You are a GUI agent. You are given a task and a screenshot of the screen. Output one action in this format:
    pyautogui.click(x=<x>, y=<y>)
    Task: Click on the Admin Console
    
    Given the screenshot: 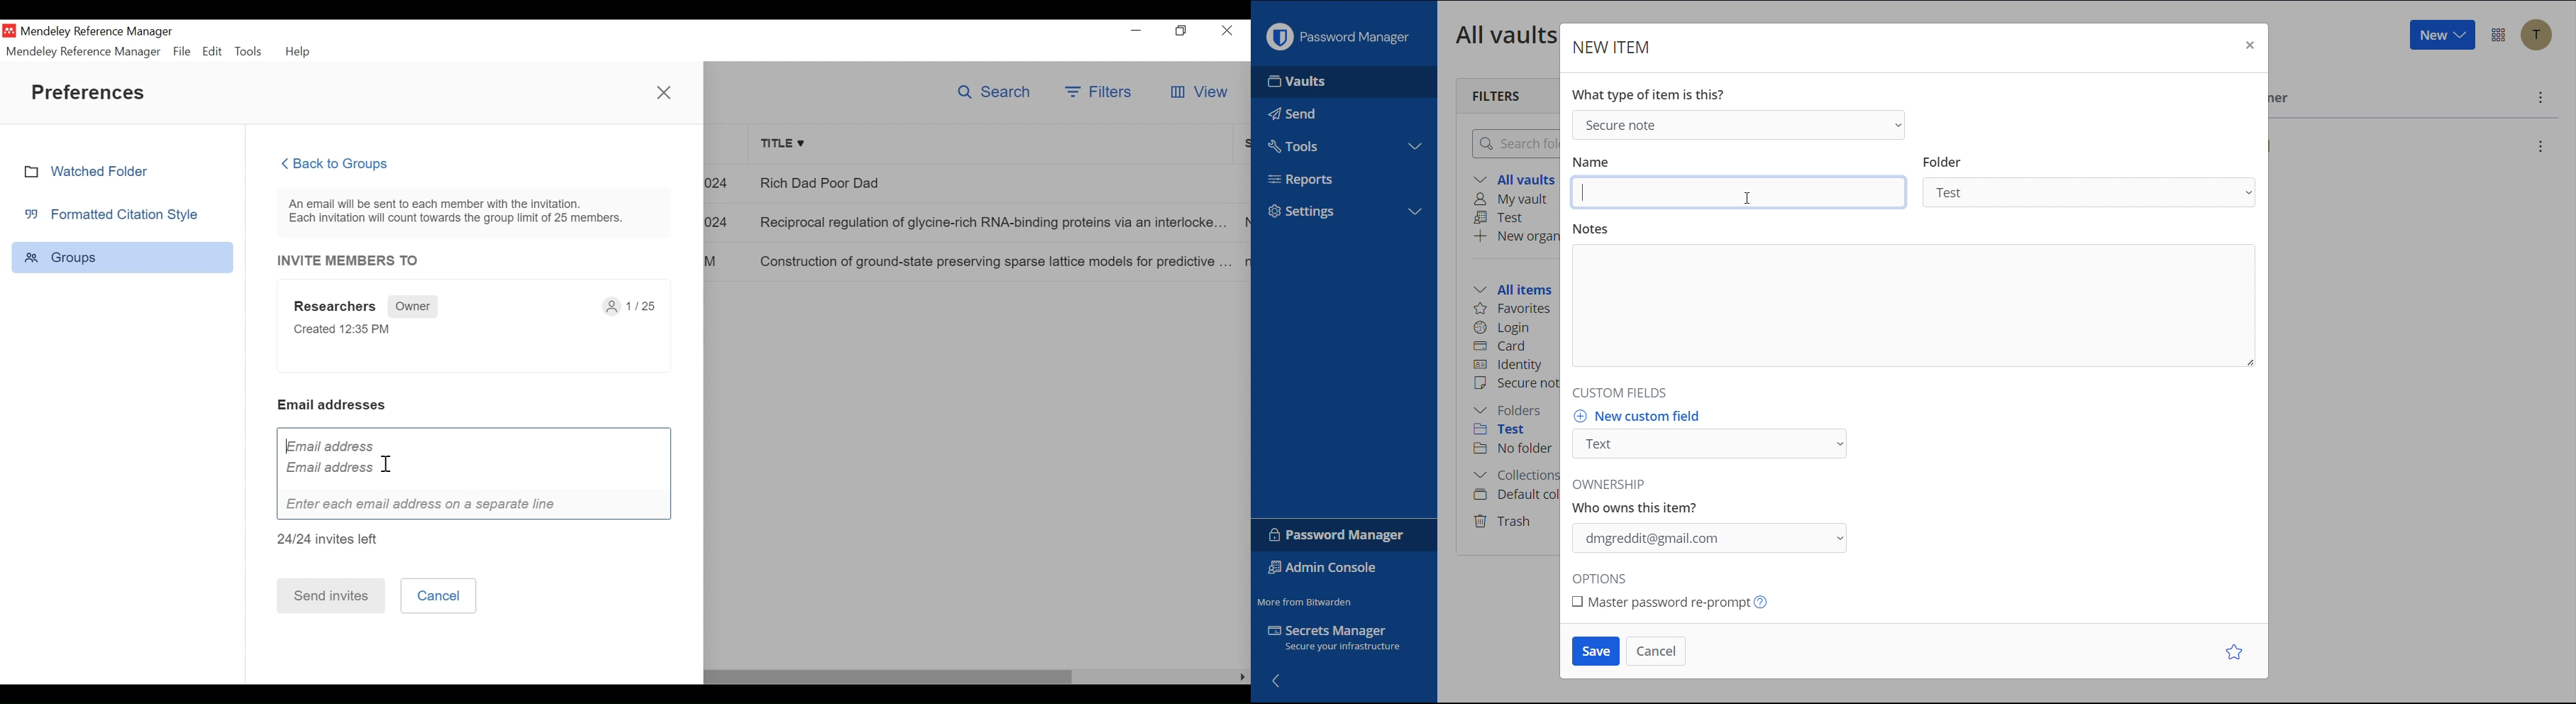 What is the action you would take?
    pyautogui.click(x=1326, y=569)
    